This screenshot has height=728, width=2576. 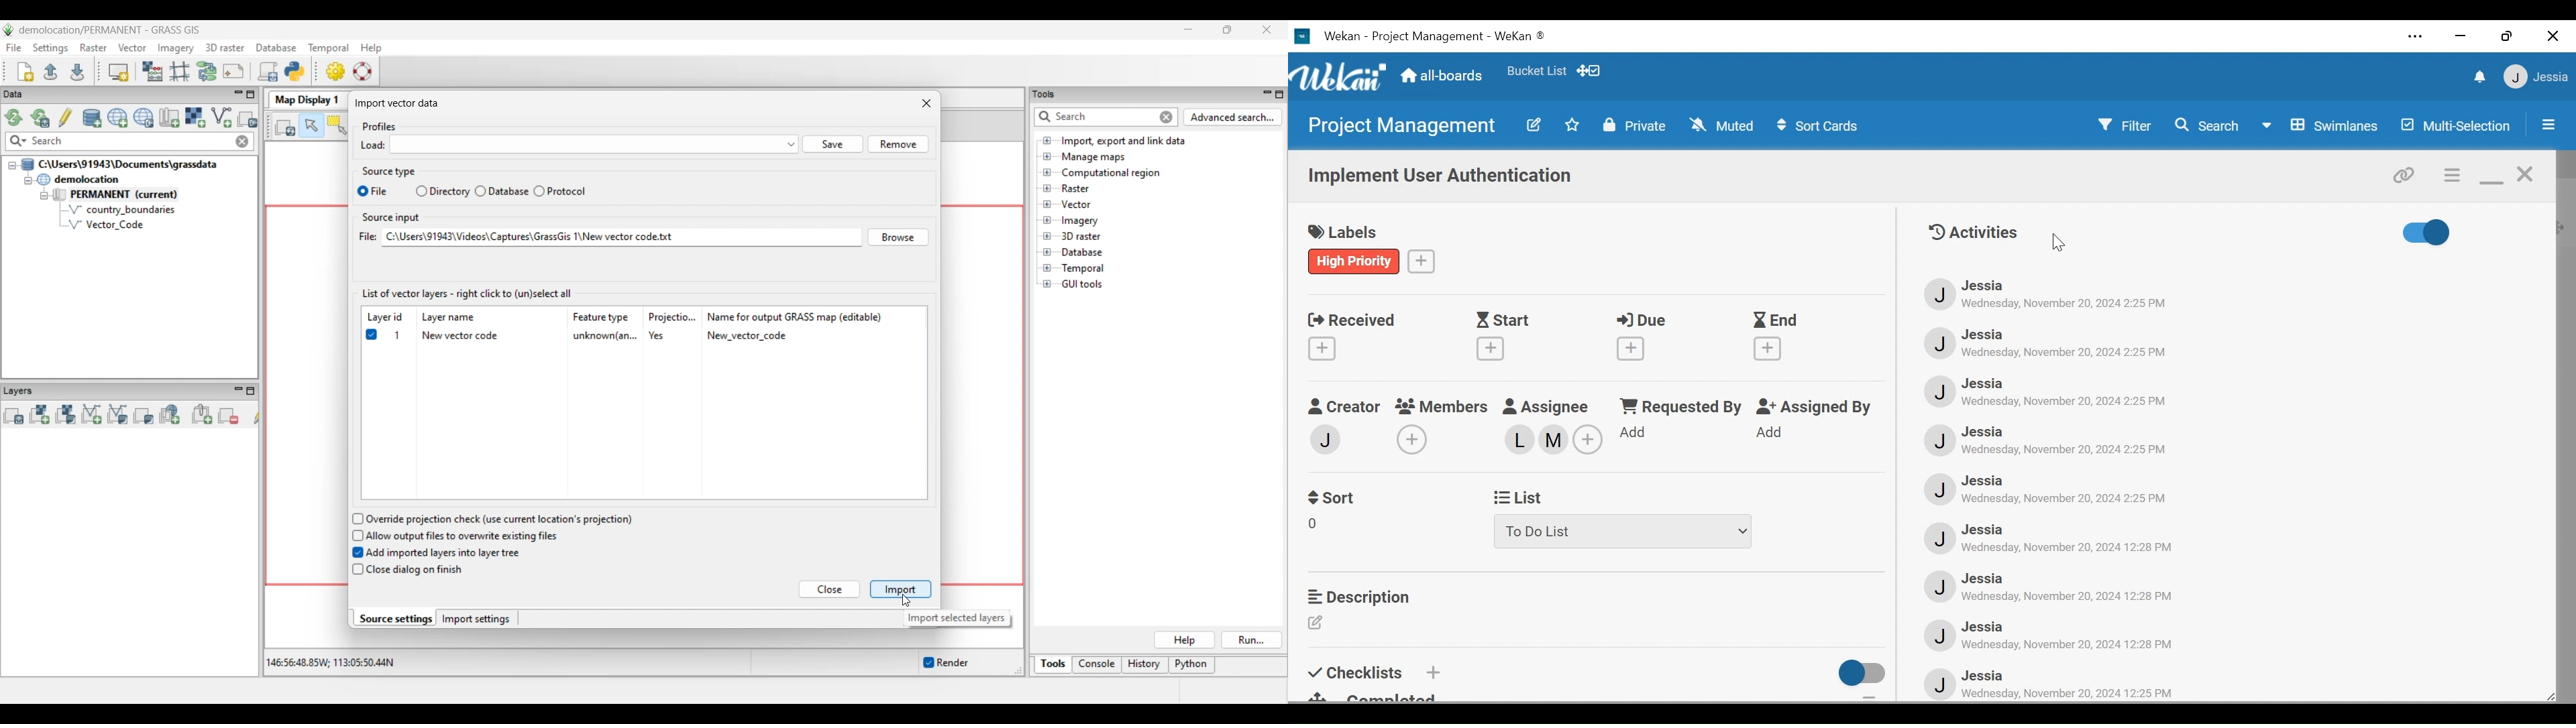 I want to click on ‘Wednesday, November 20, 2024 12:28 PM, so click(x=2085, y=645).